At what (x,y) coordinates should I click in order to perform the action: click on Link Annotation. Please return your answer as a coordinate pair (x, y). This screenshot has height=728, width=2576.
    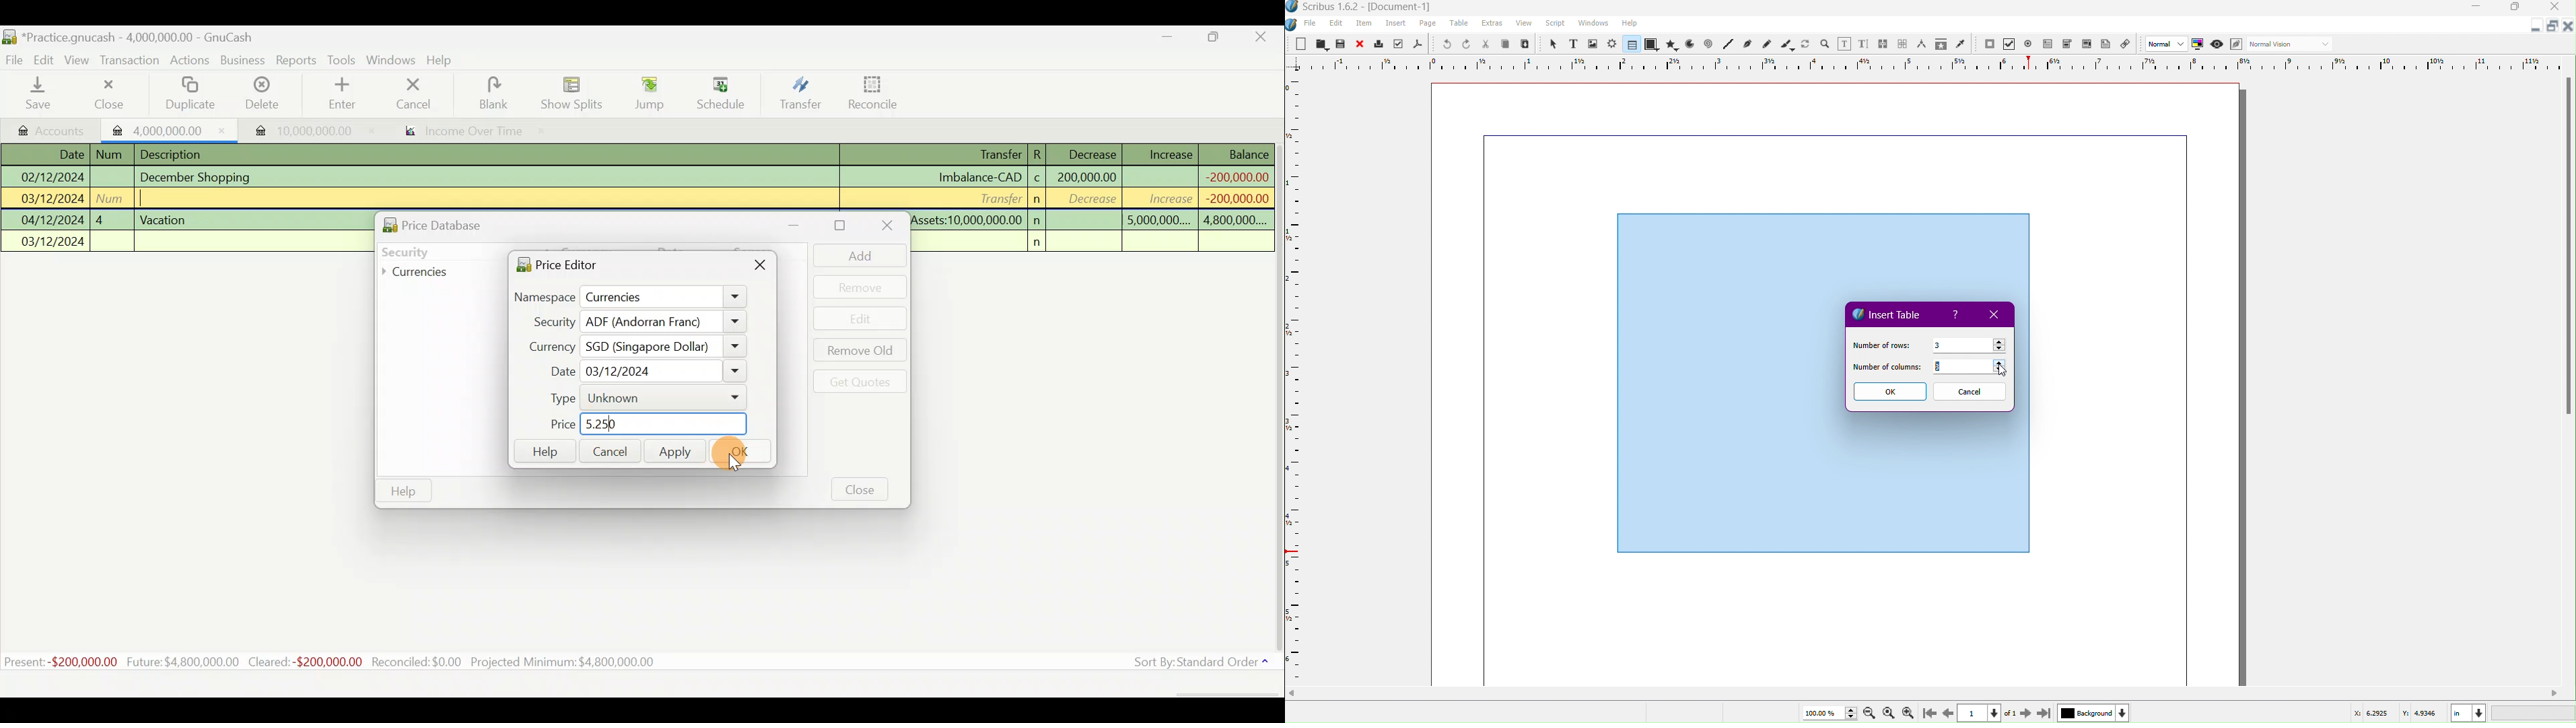
    Looking at the image, I should click on (2129, 45).